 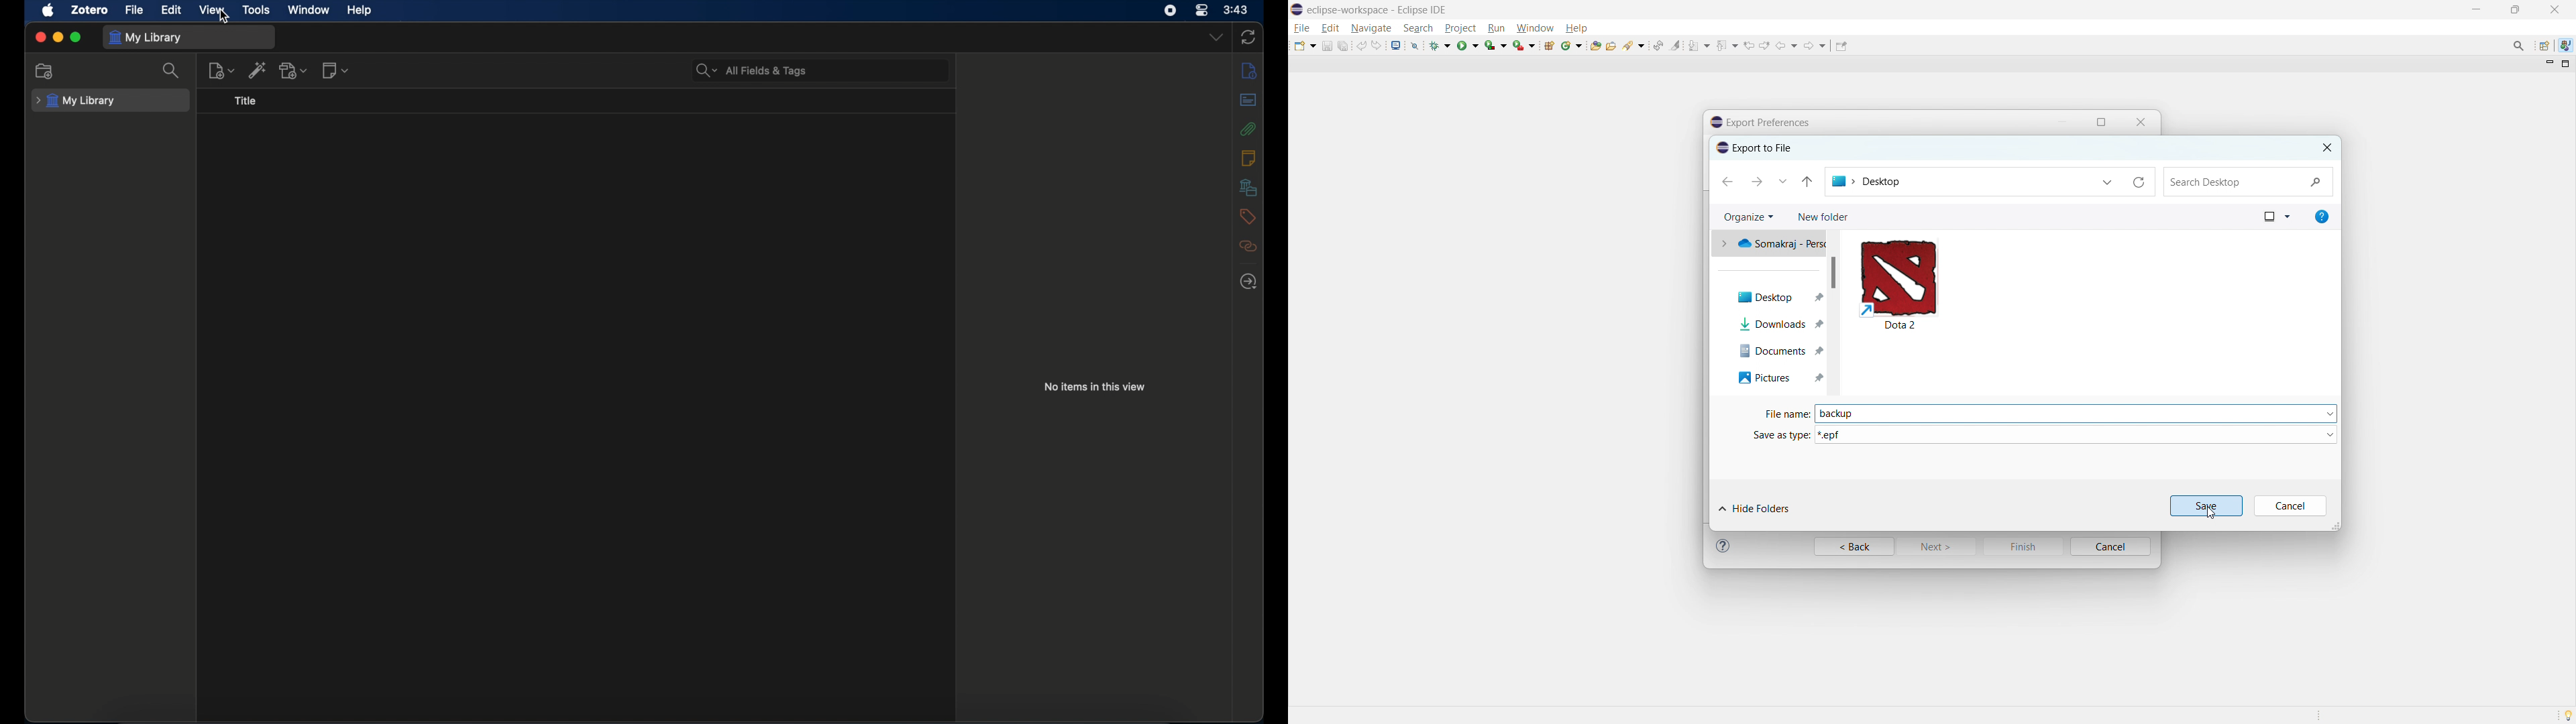 What do you see at coordinates (1248, 246) in the screenshot?
I see `related` at bounding box center [1248, 246].